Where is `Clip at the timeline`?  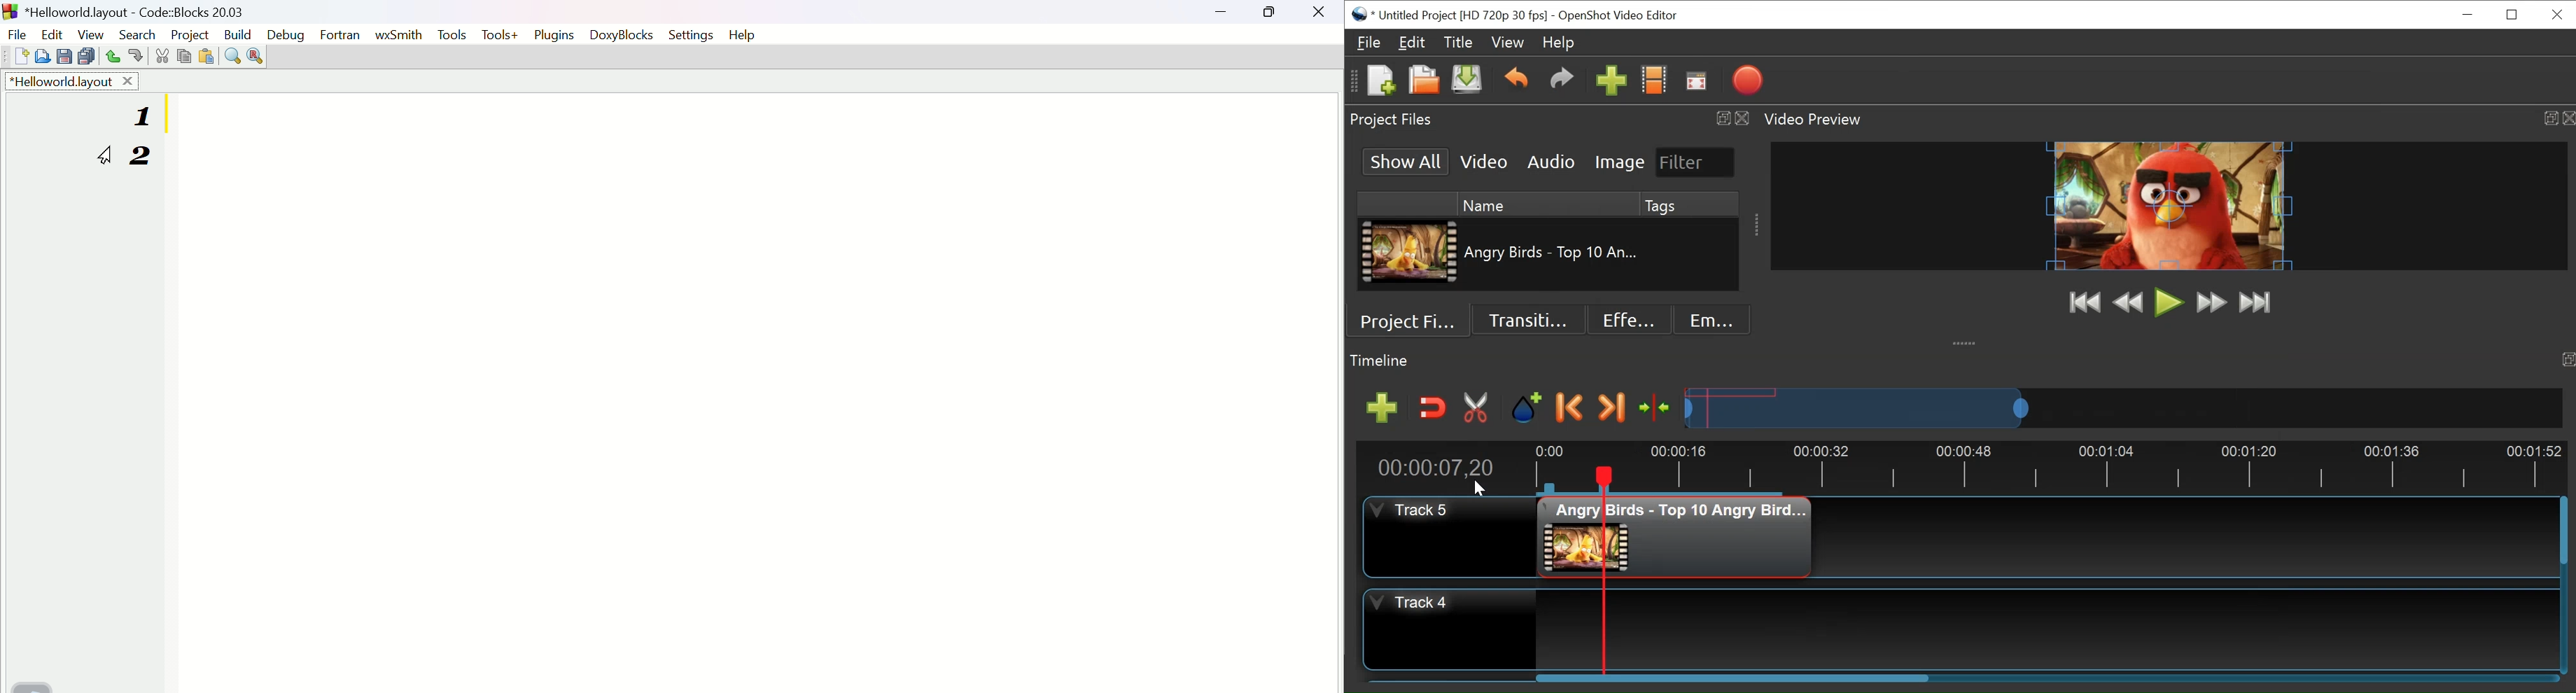 Clip at the timeline is located at coordinates (1676, 537).